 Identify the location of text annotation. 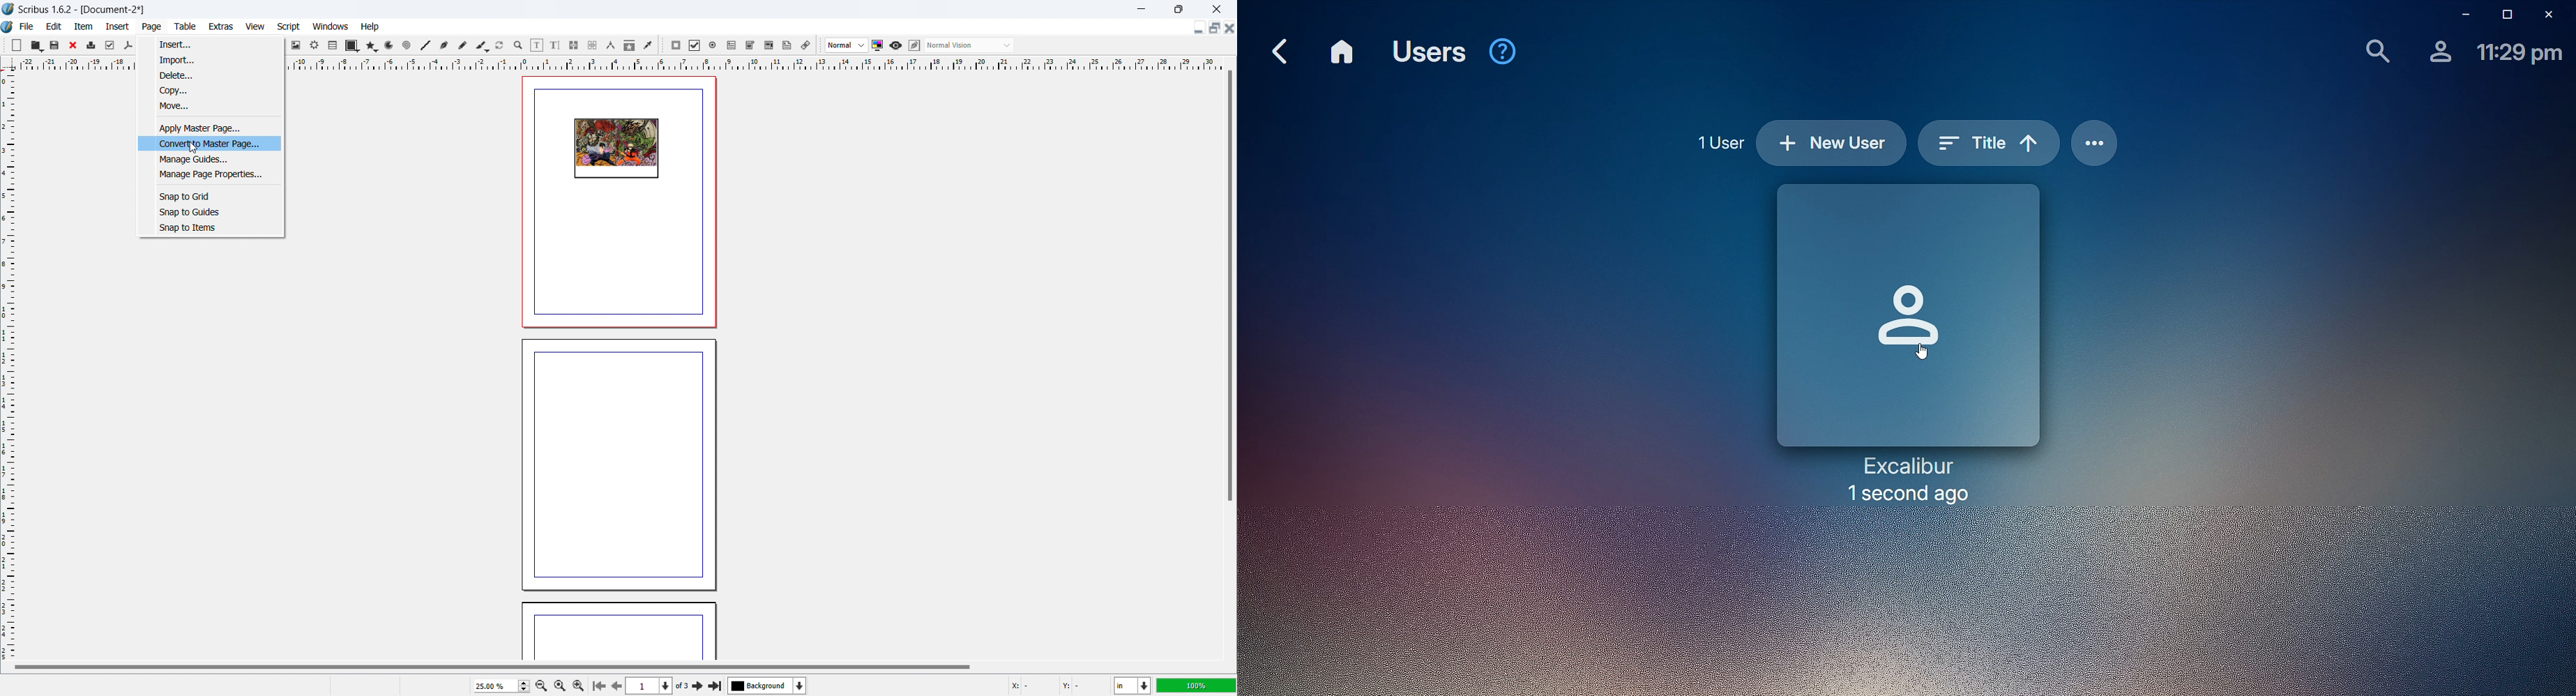
(787, 46).